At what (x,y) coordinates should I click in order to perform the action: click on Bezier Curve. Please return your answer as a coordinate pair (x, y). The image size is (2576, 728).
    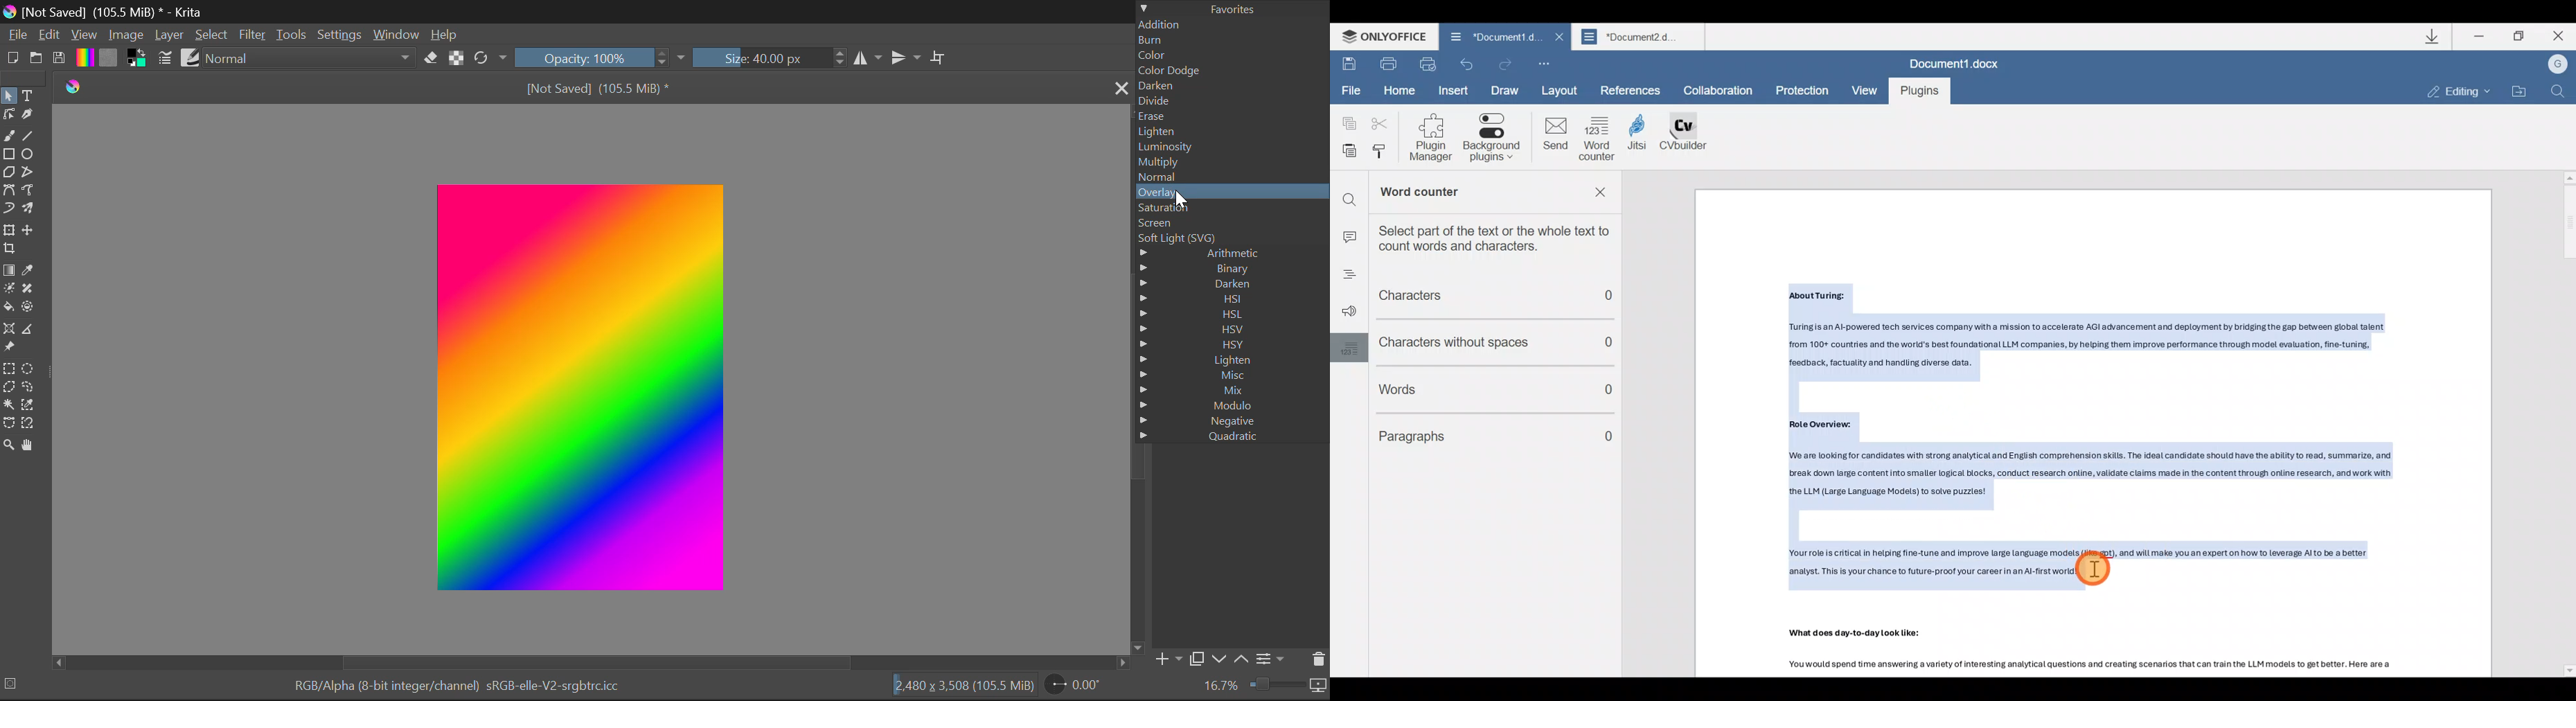
    Looking at the image, I should click on (9, 190).